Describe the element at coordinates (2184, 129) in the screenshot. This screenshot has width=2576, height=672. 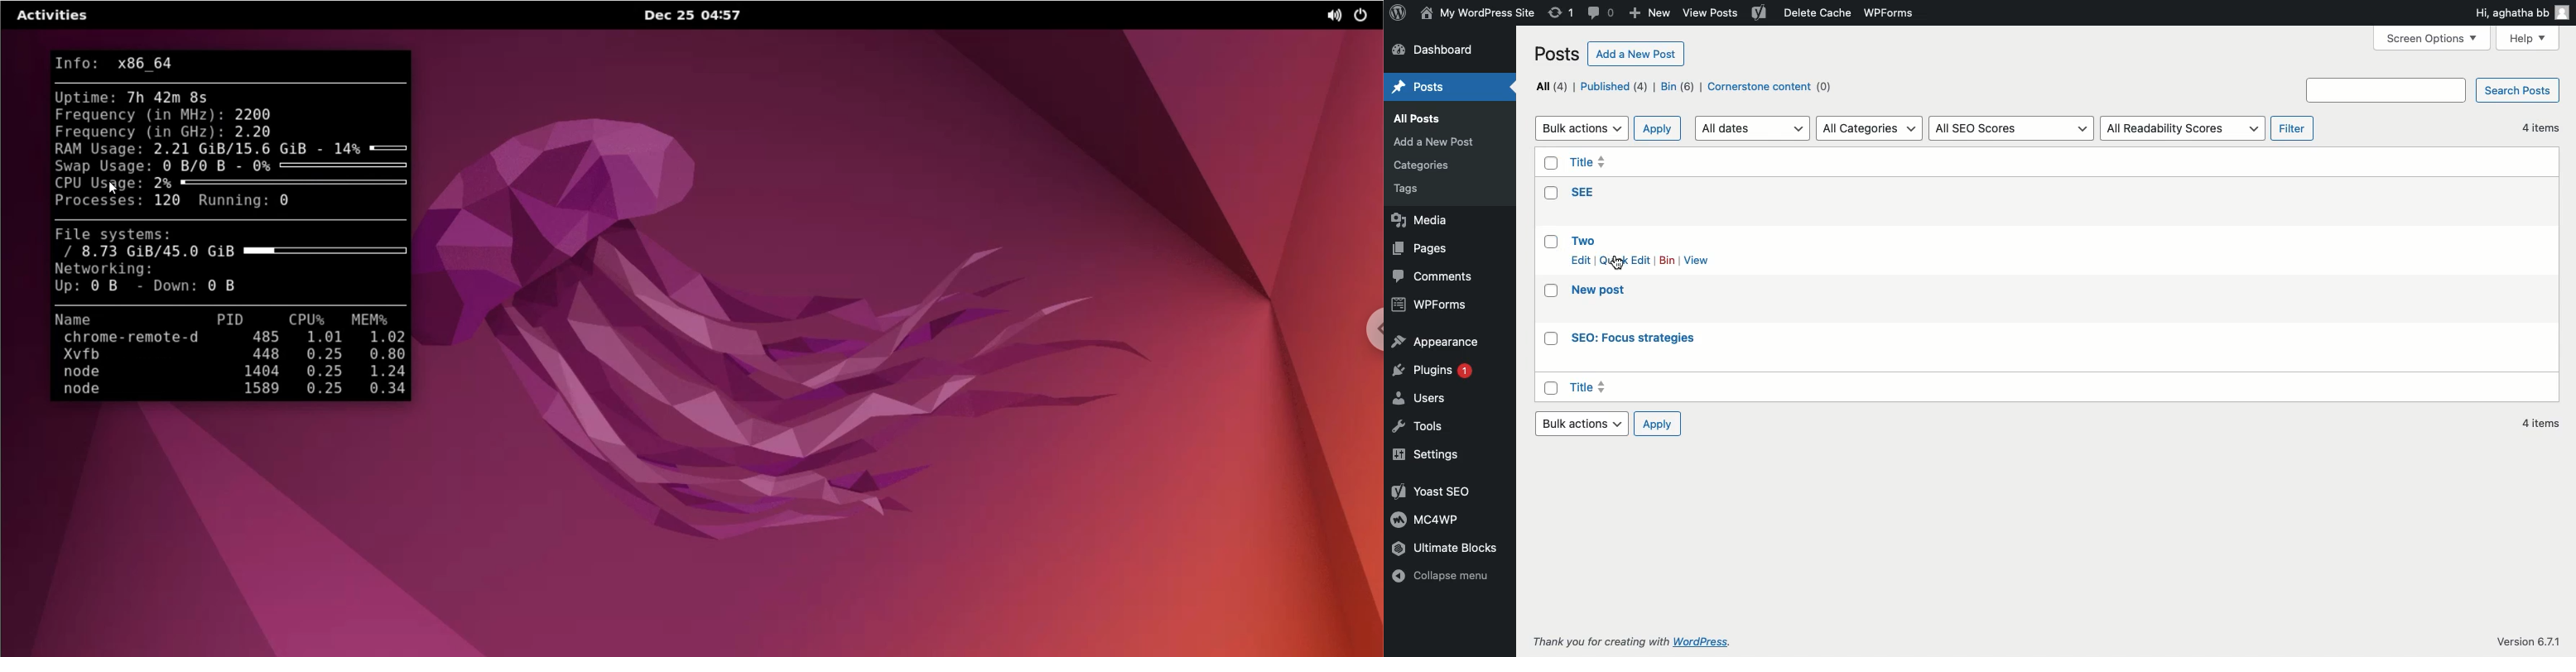
I see `All readability scores` at that location.